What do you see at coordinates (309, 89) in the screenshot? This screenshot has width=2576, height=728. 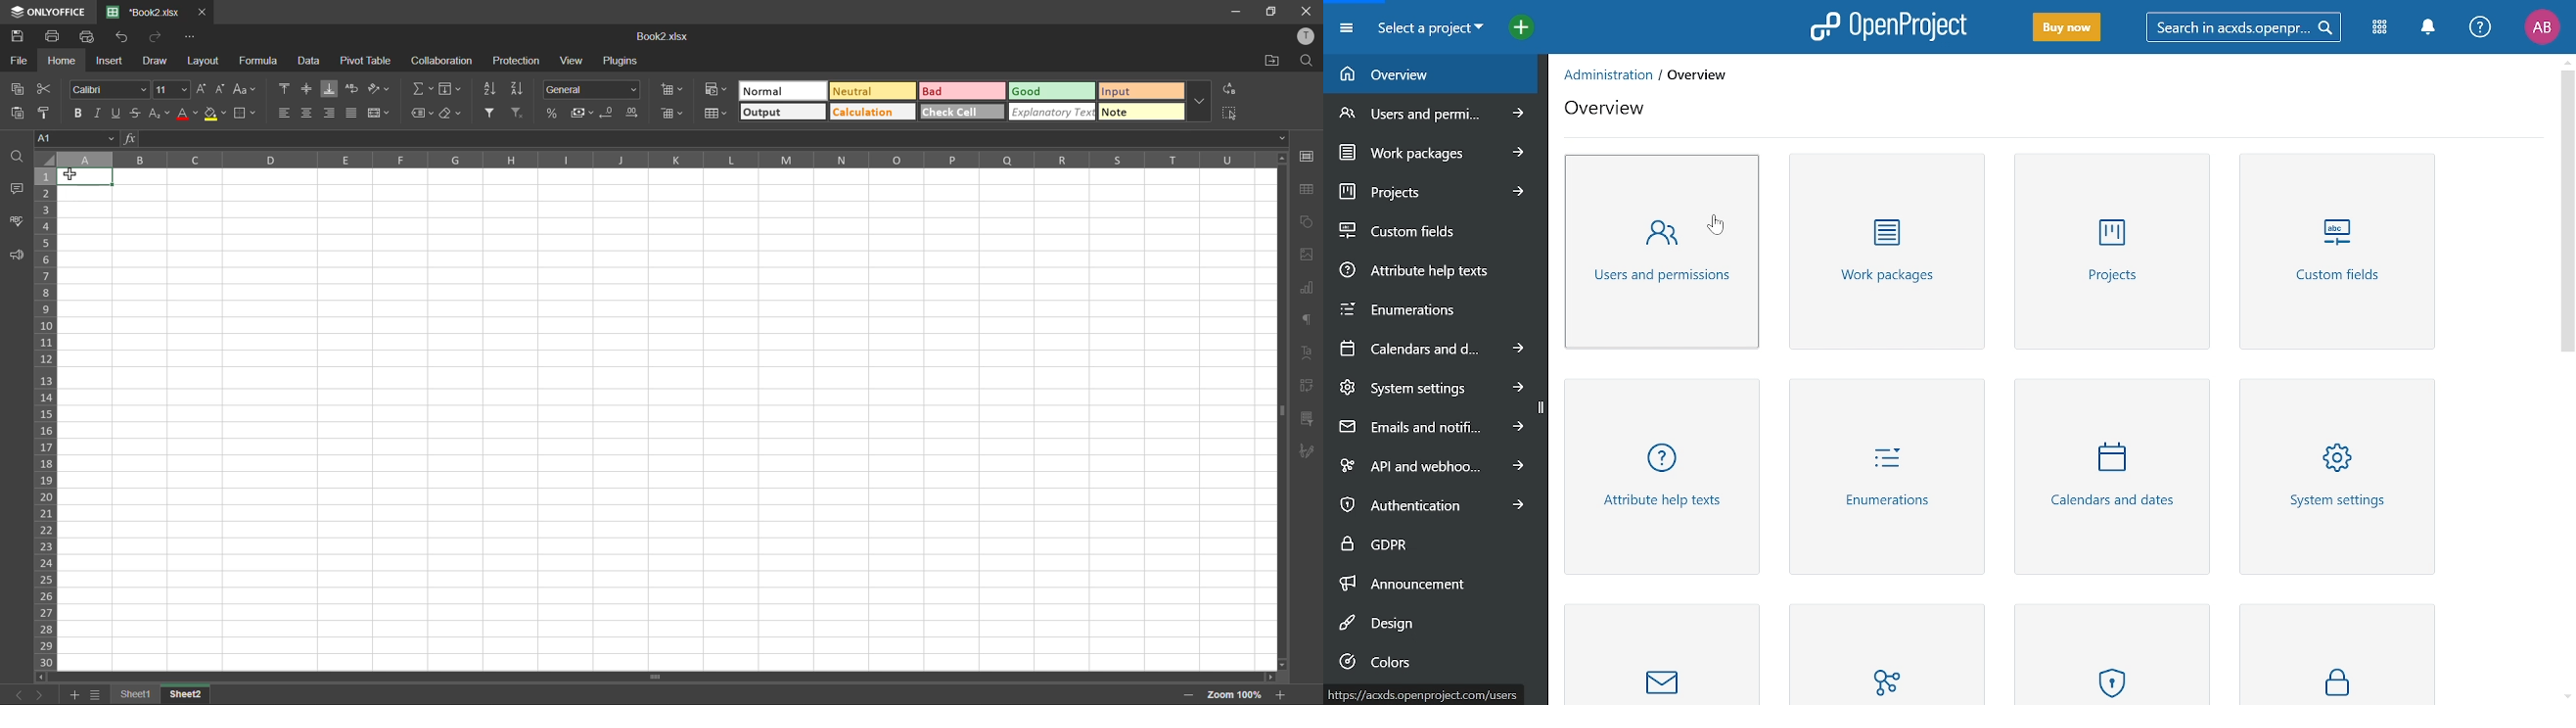 I see `align middle` at bounding box center [309, 89].